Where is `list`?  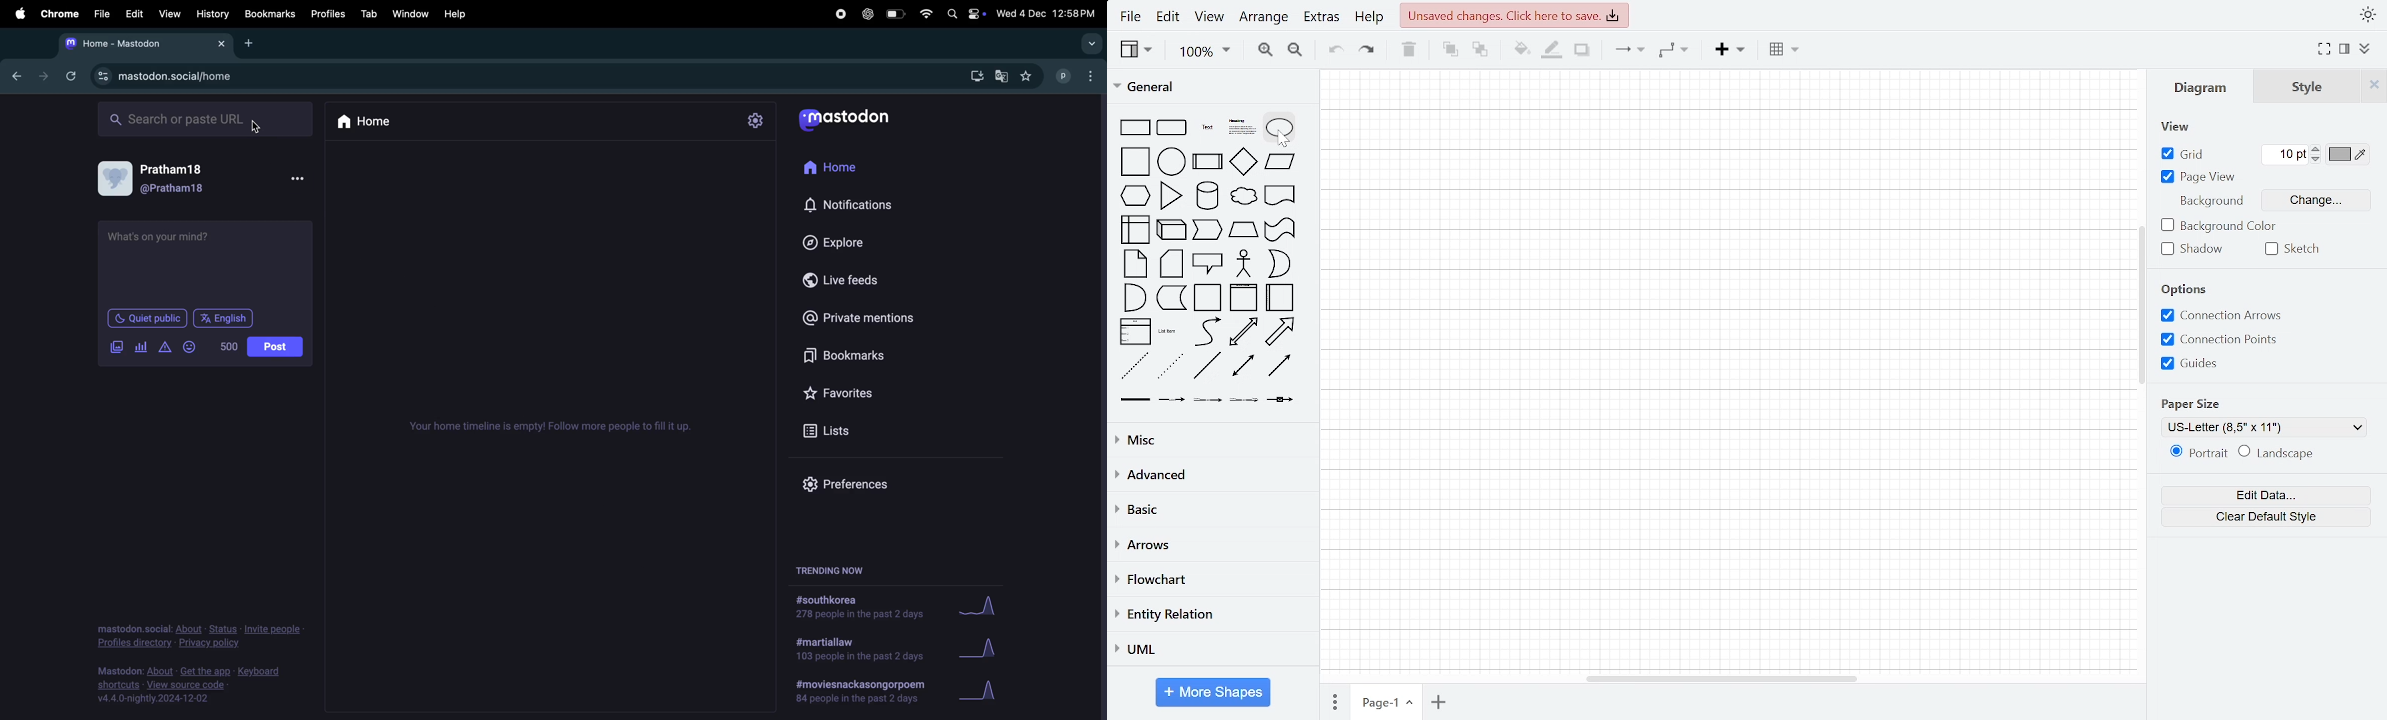 list is located at coordinates (828, 429).